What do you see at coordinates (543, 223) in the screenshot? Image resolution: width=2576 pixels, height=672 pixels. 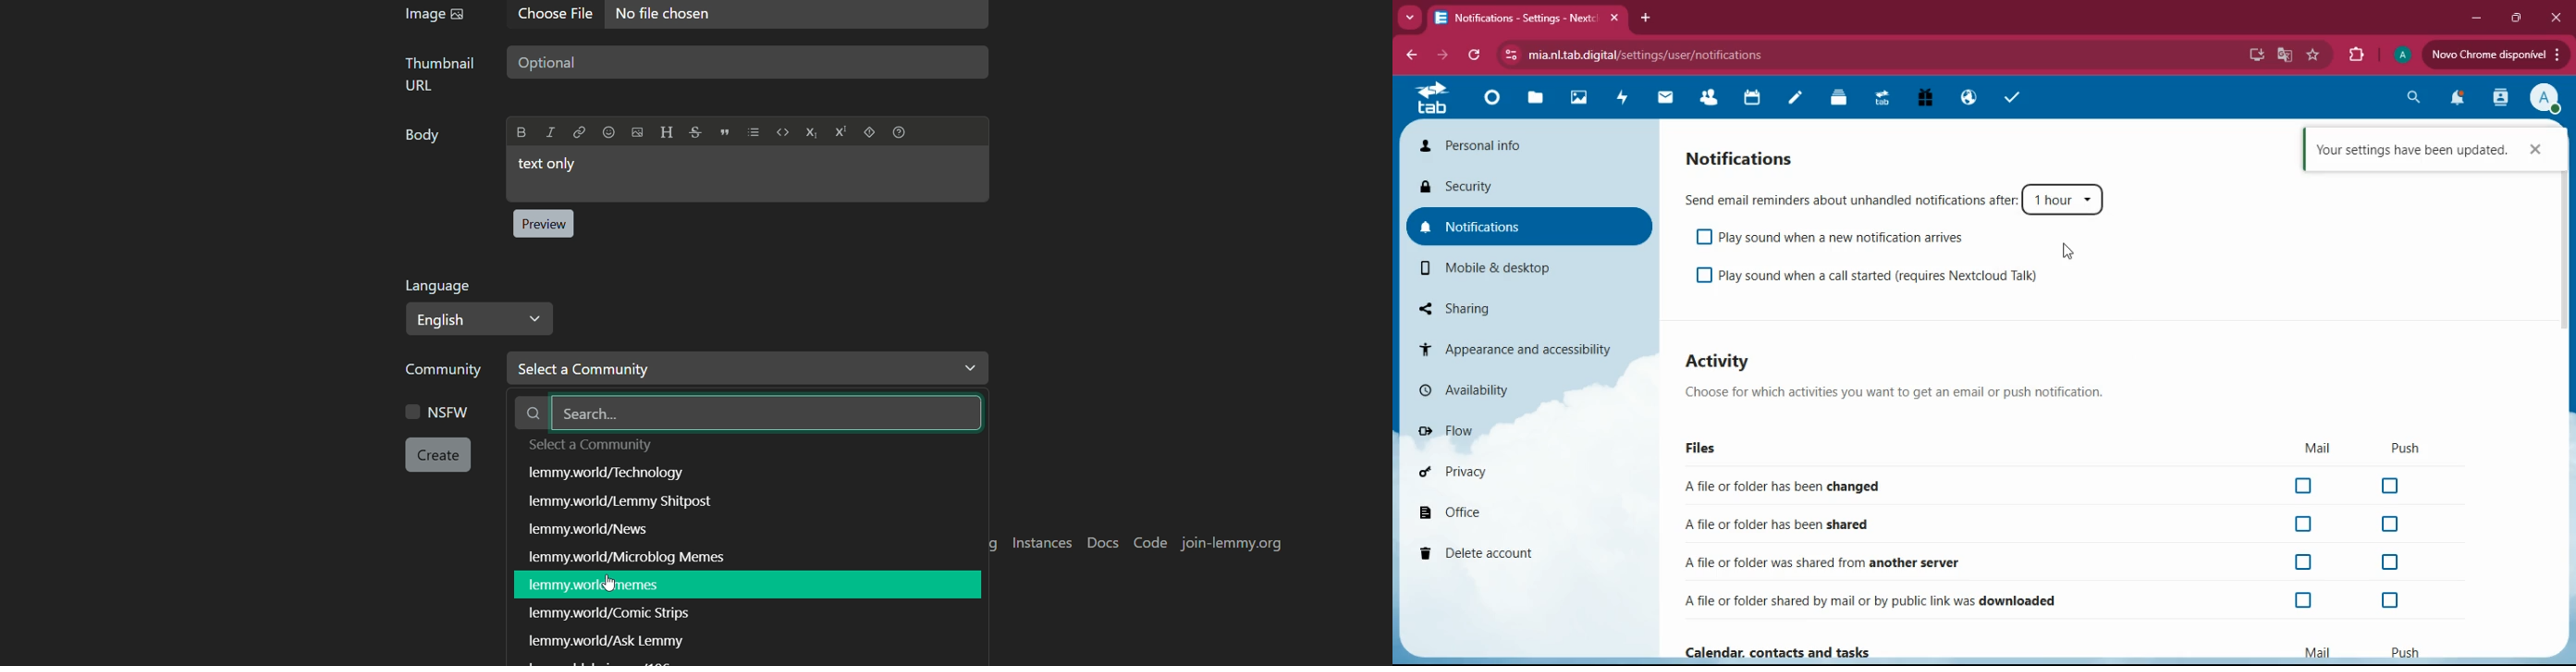 I see `preview` at bounding box center [543, 223].